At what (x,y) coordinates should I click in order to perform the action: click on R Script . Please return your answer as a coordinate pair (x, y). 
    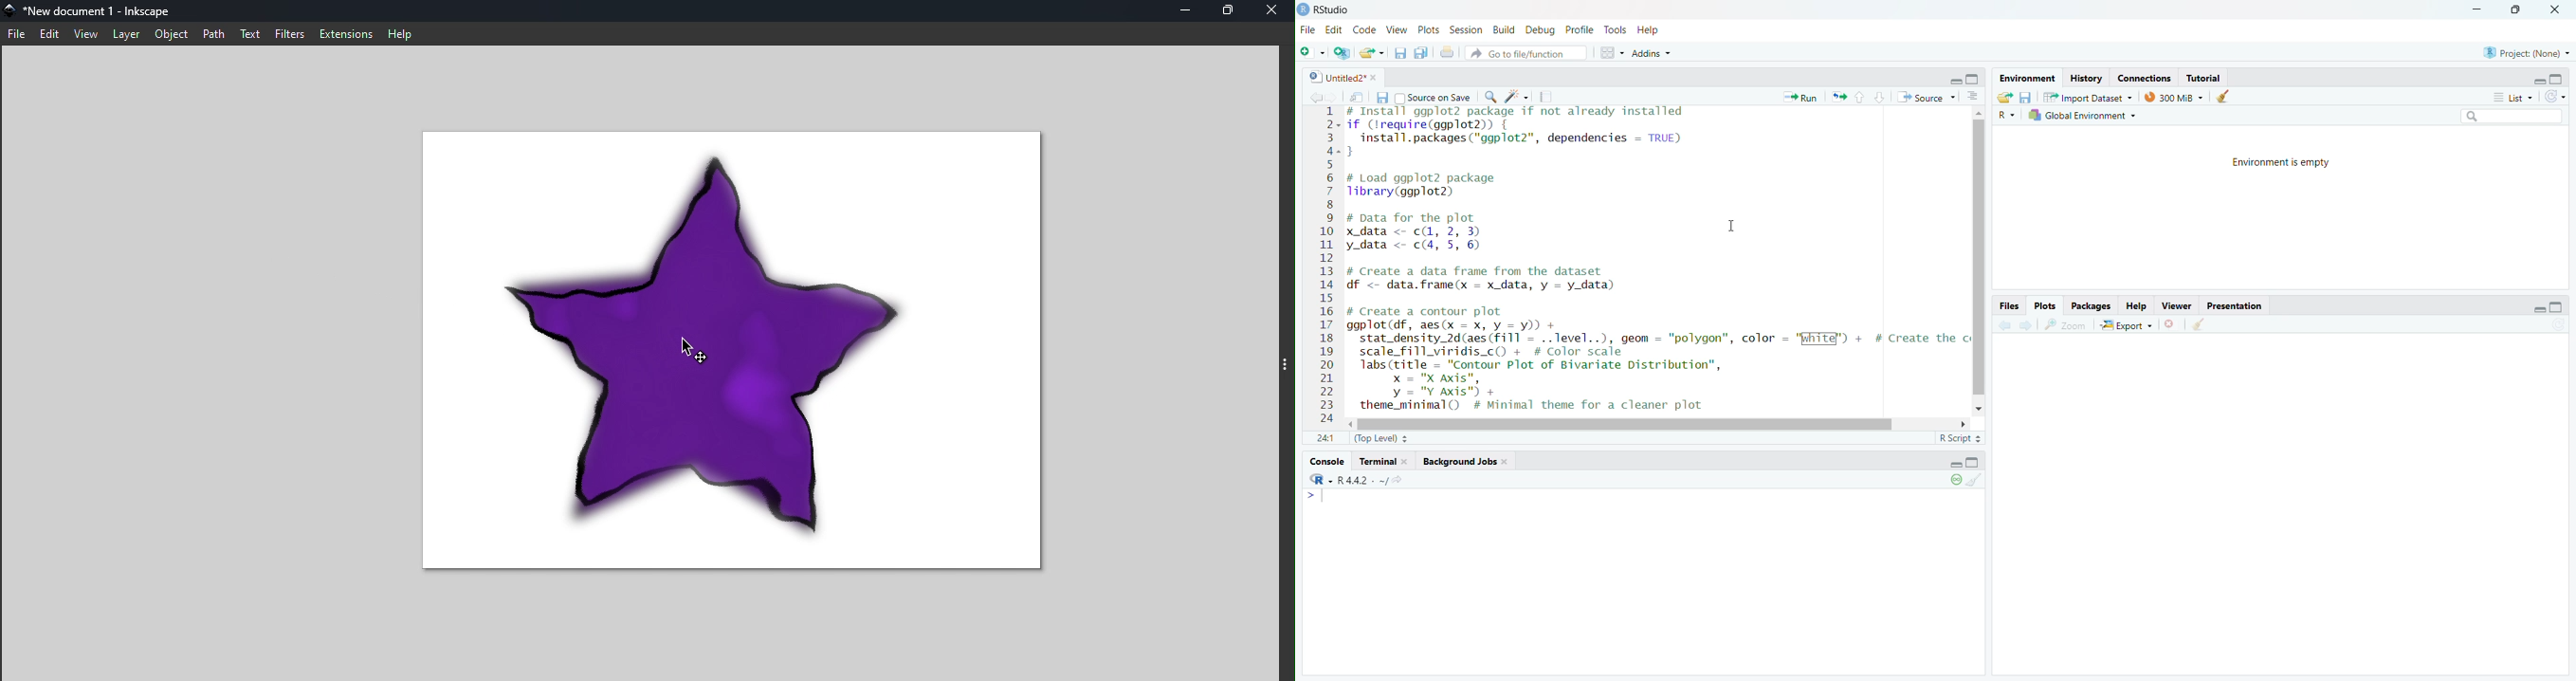
    Looking at the image, I should click on (1954, 438).